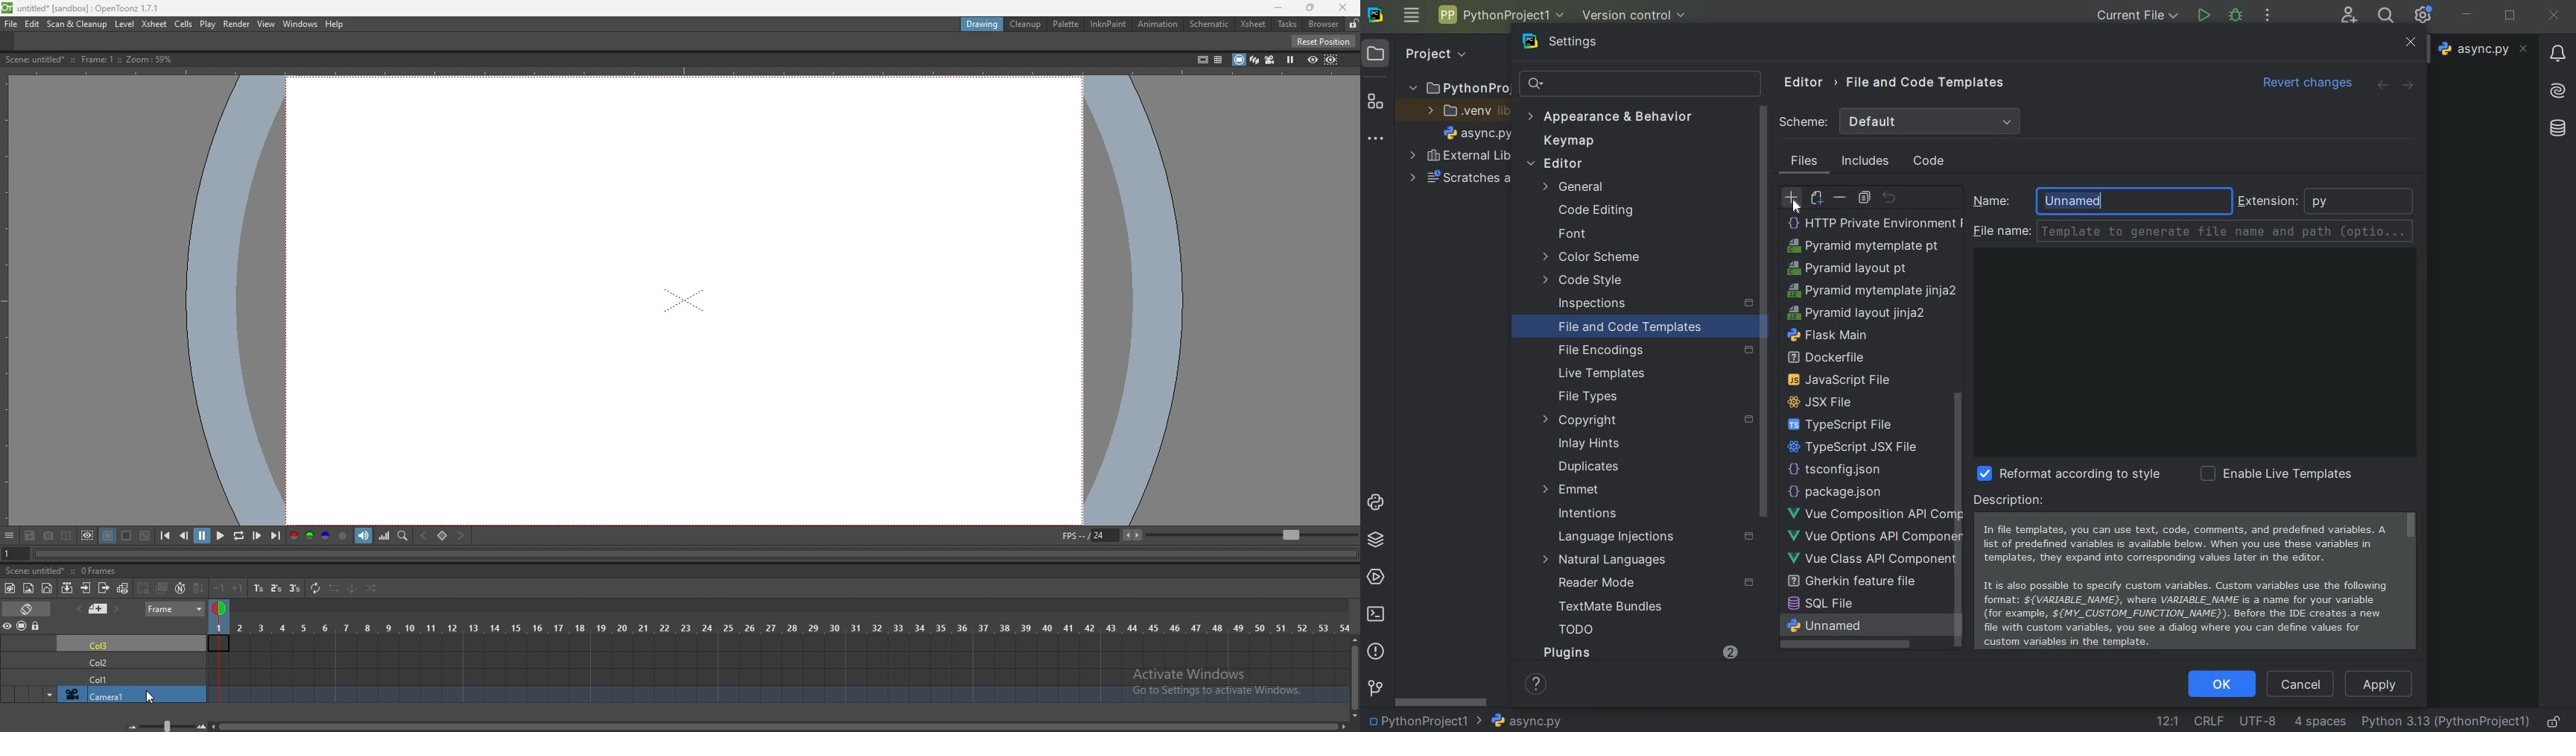  I want to click on version control, so click(1634, 15).